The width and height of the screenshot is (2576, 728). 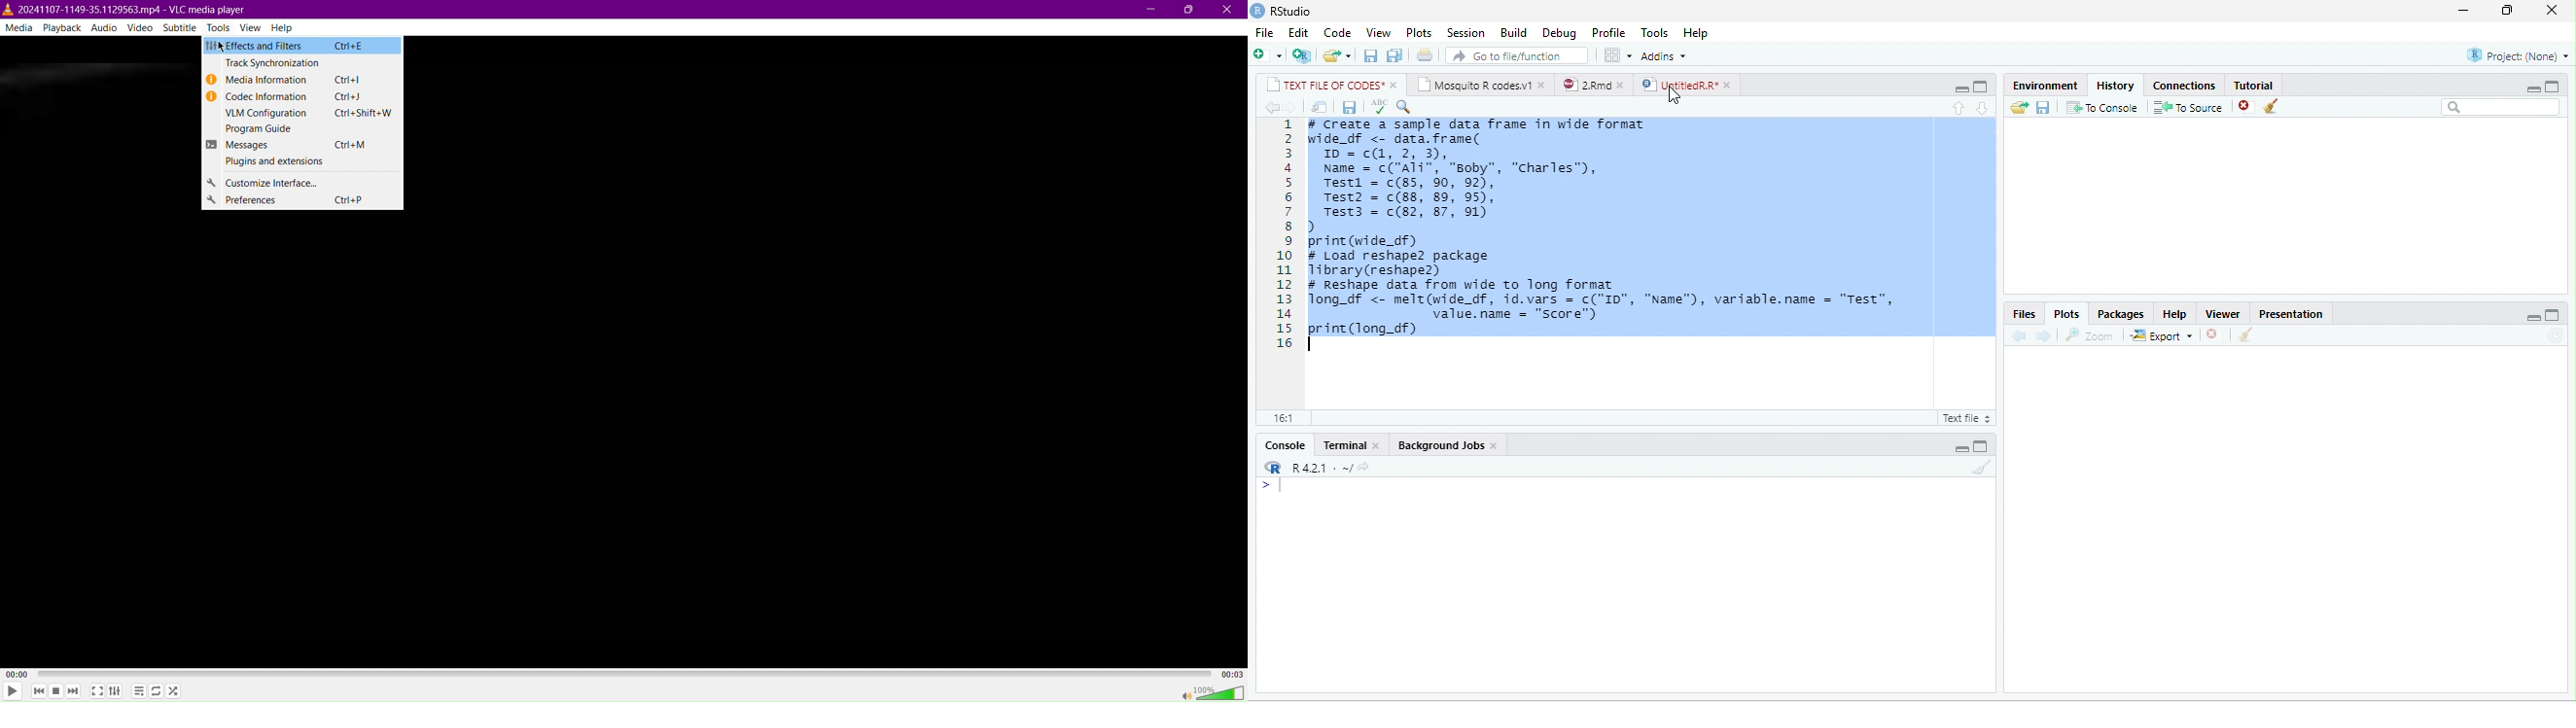 What do you see at coordinates (2253, 85) in the screenshot?
I see `Tutorial` at bounding box center [2253, 85].